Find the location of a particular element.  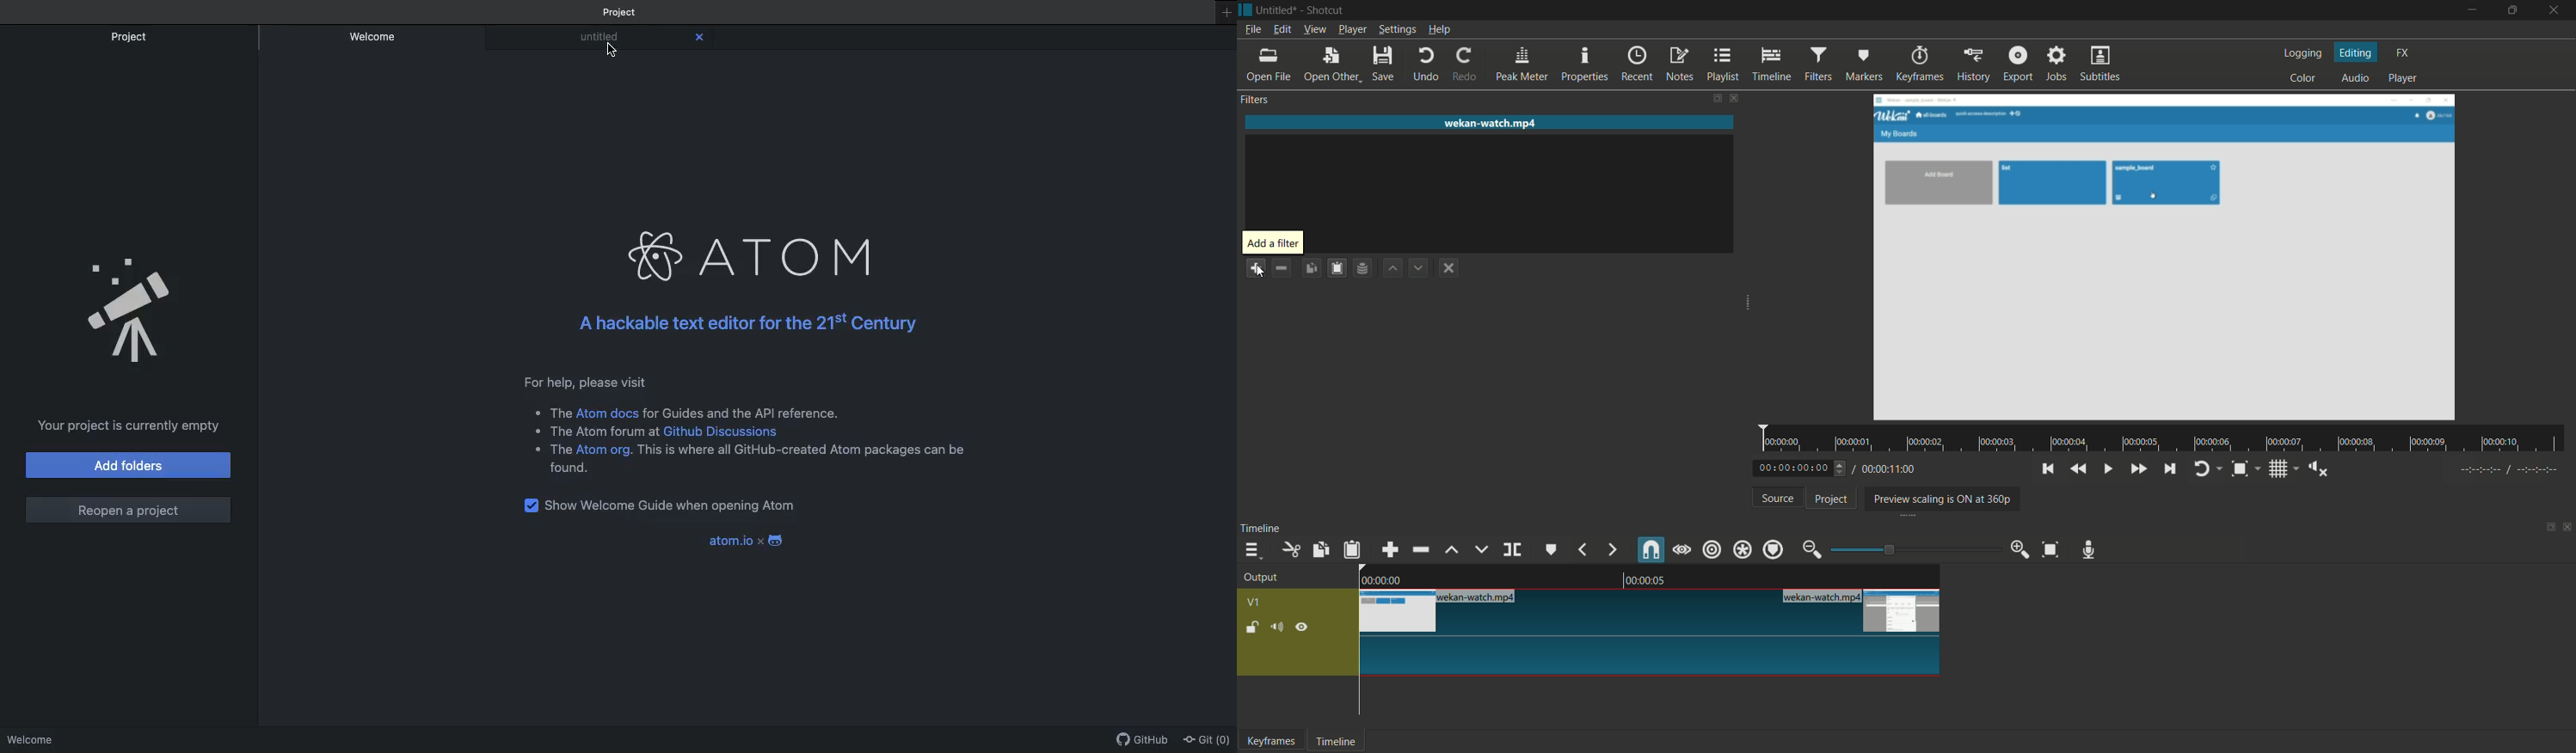

filters is located at coordinates (1254, 100).